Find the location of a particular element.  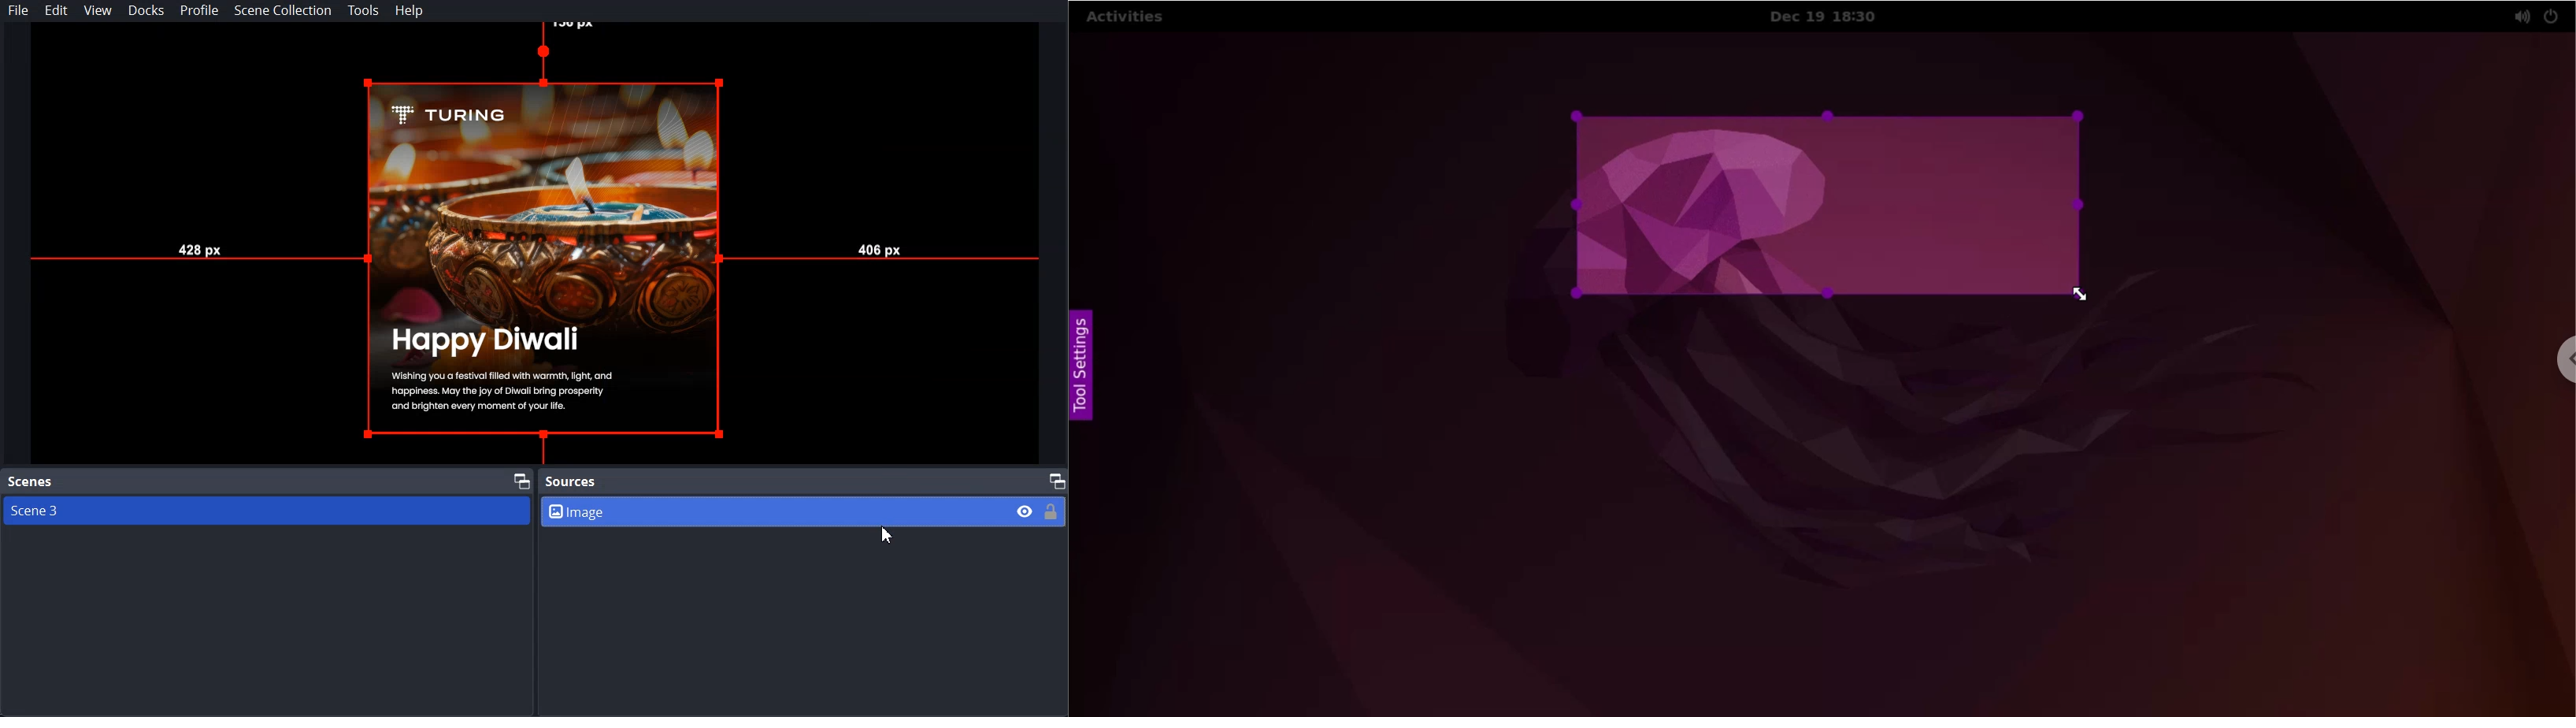

Bounding box file preview is located at coordinates (532, 243).